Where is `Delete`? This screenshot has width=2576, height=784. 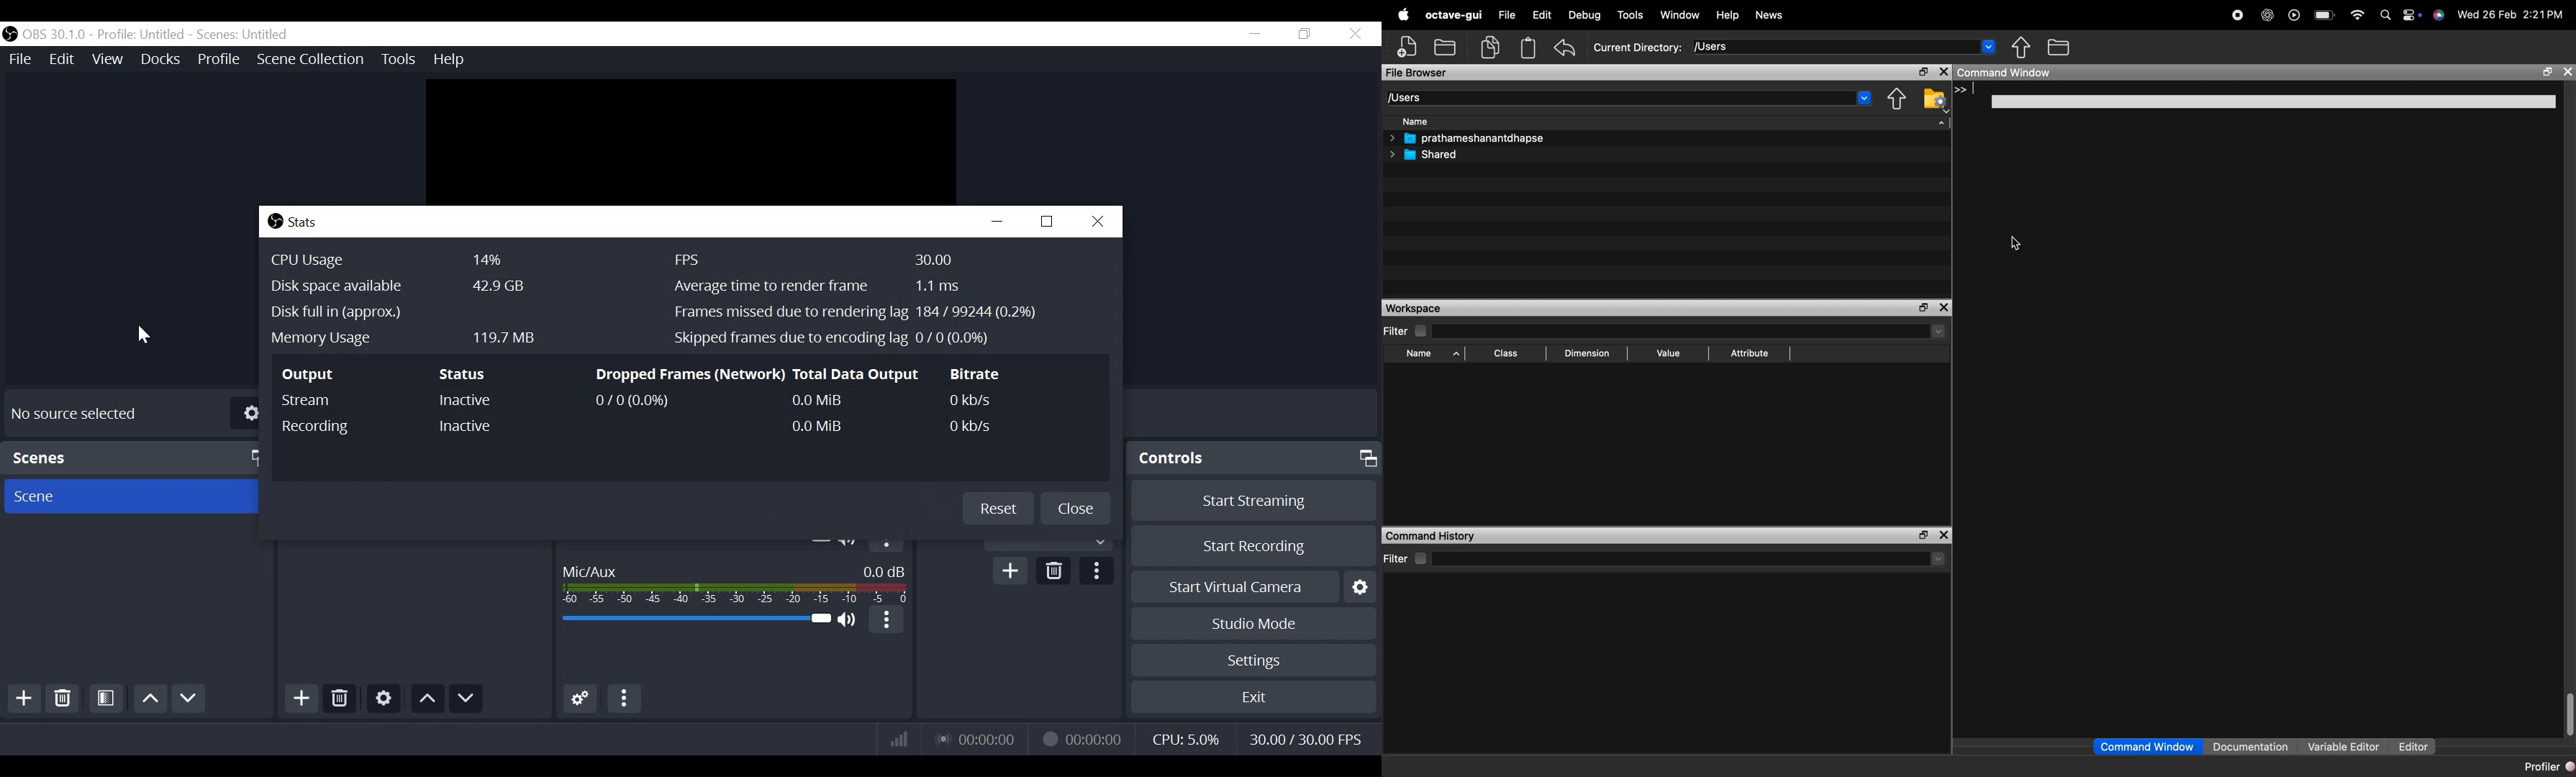 Delete is located at coordinates (339, 697).